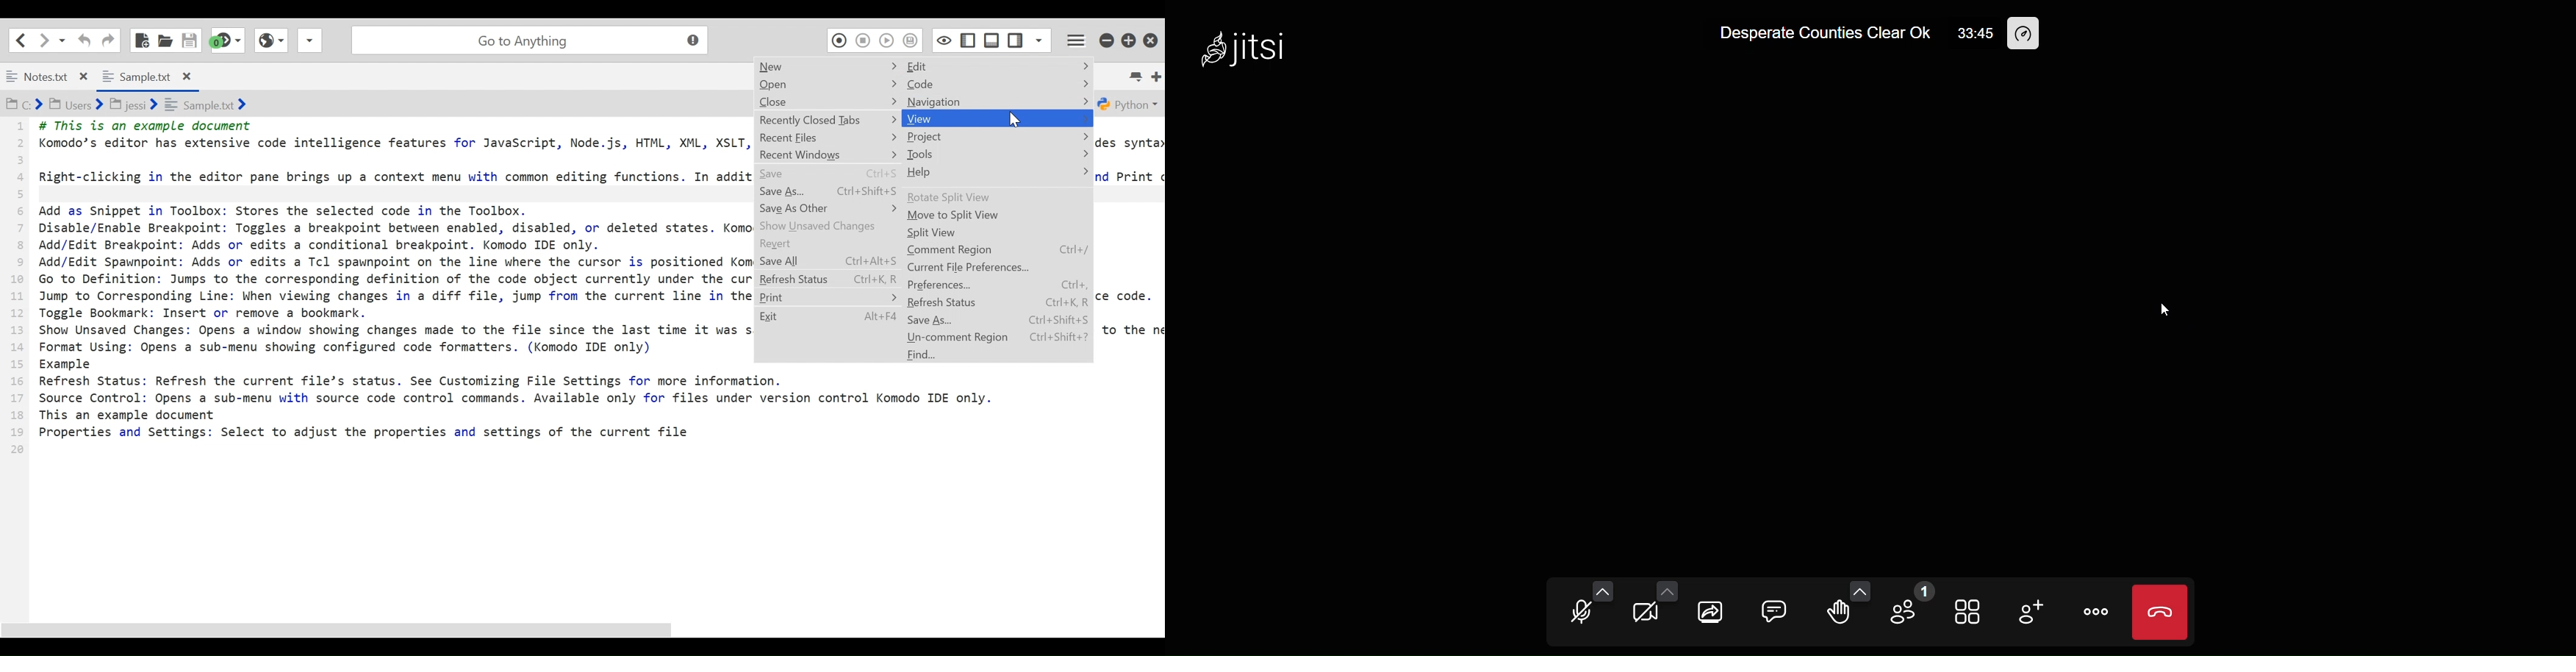 Image resolution: width=2576 pixels, height=672 pixels. I want to click on Refresh Status Ctrl+K, R, so click(997, 302).